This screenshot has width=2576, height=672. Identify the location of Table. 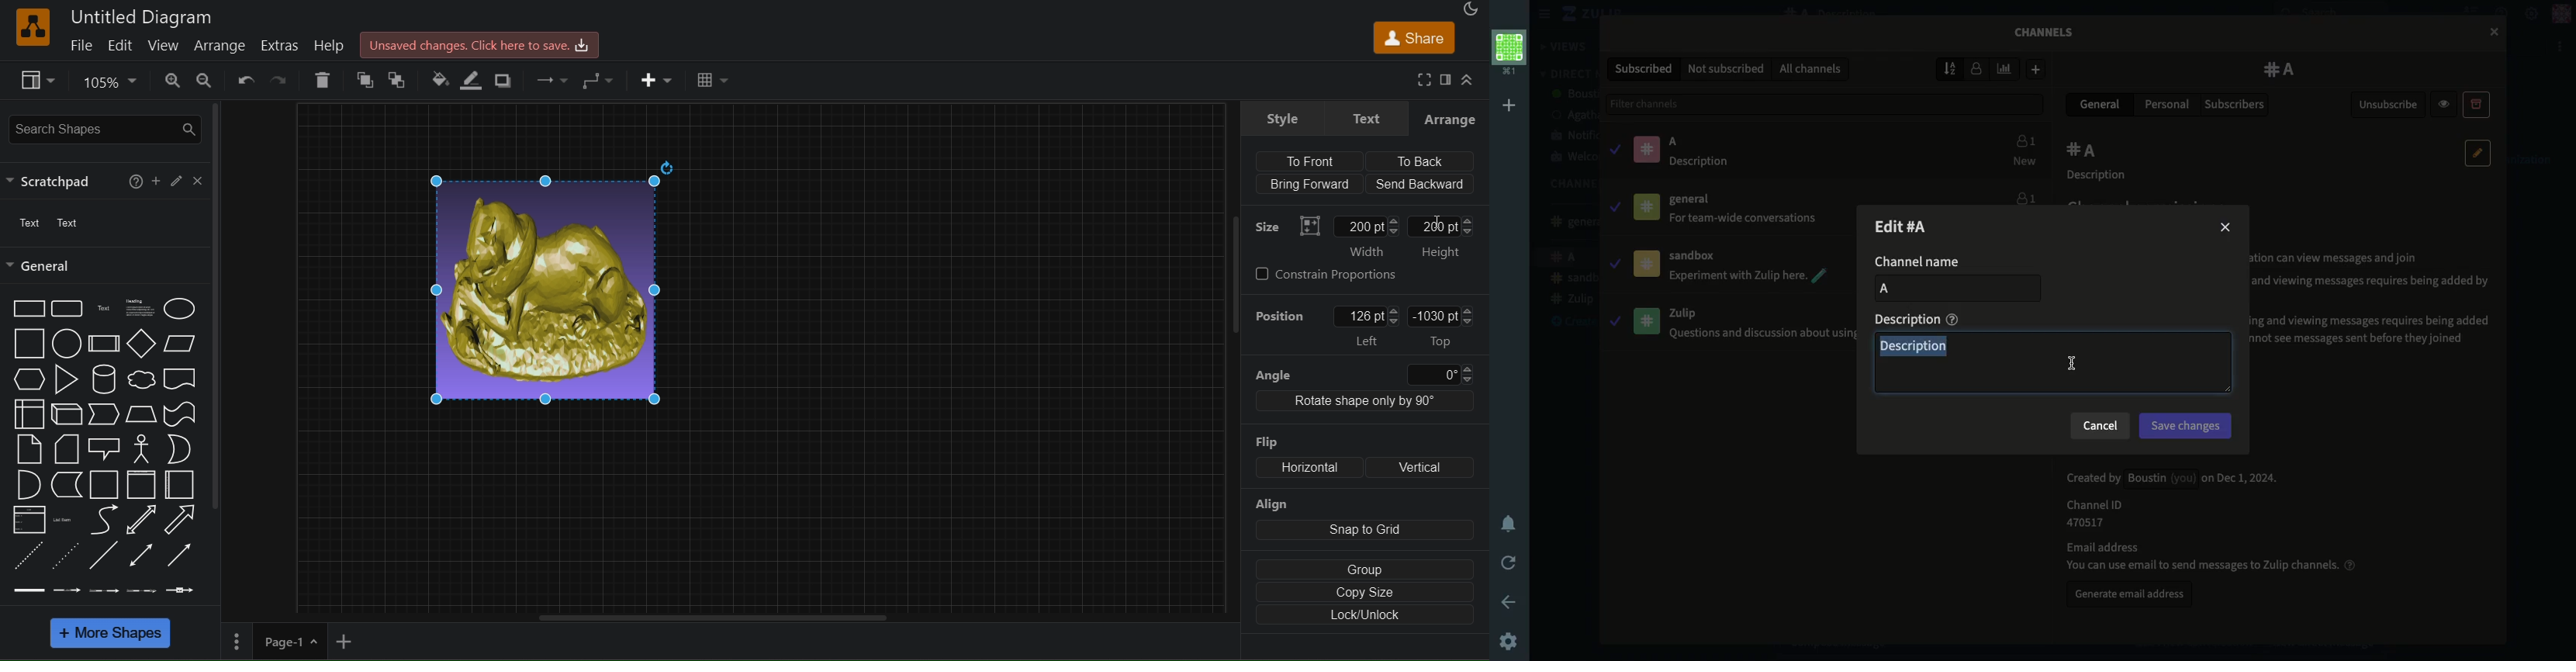
(711, 81).